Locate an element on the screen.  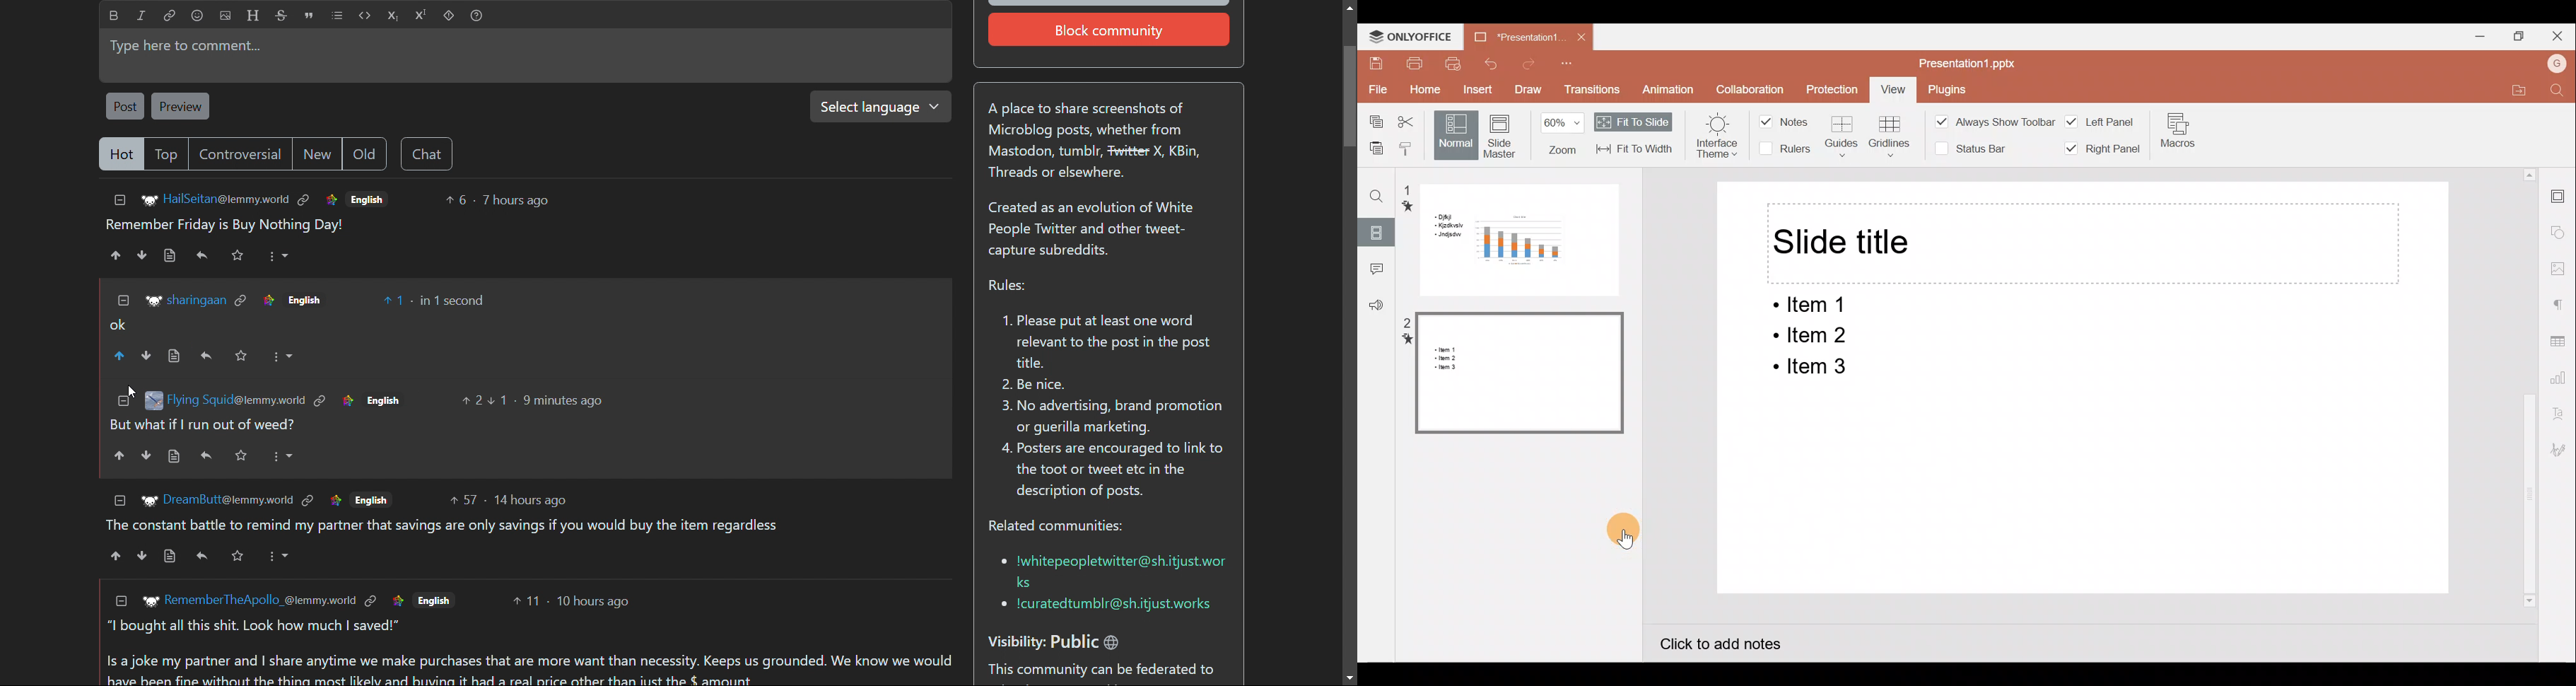
quote is located at coordinates (308, 16).